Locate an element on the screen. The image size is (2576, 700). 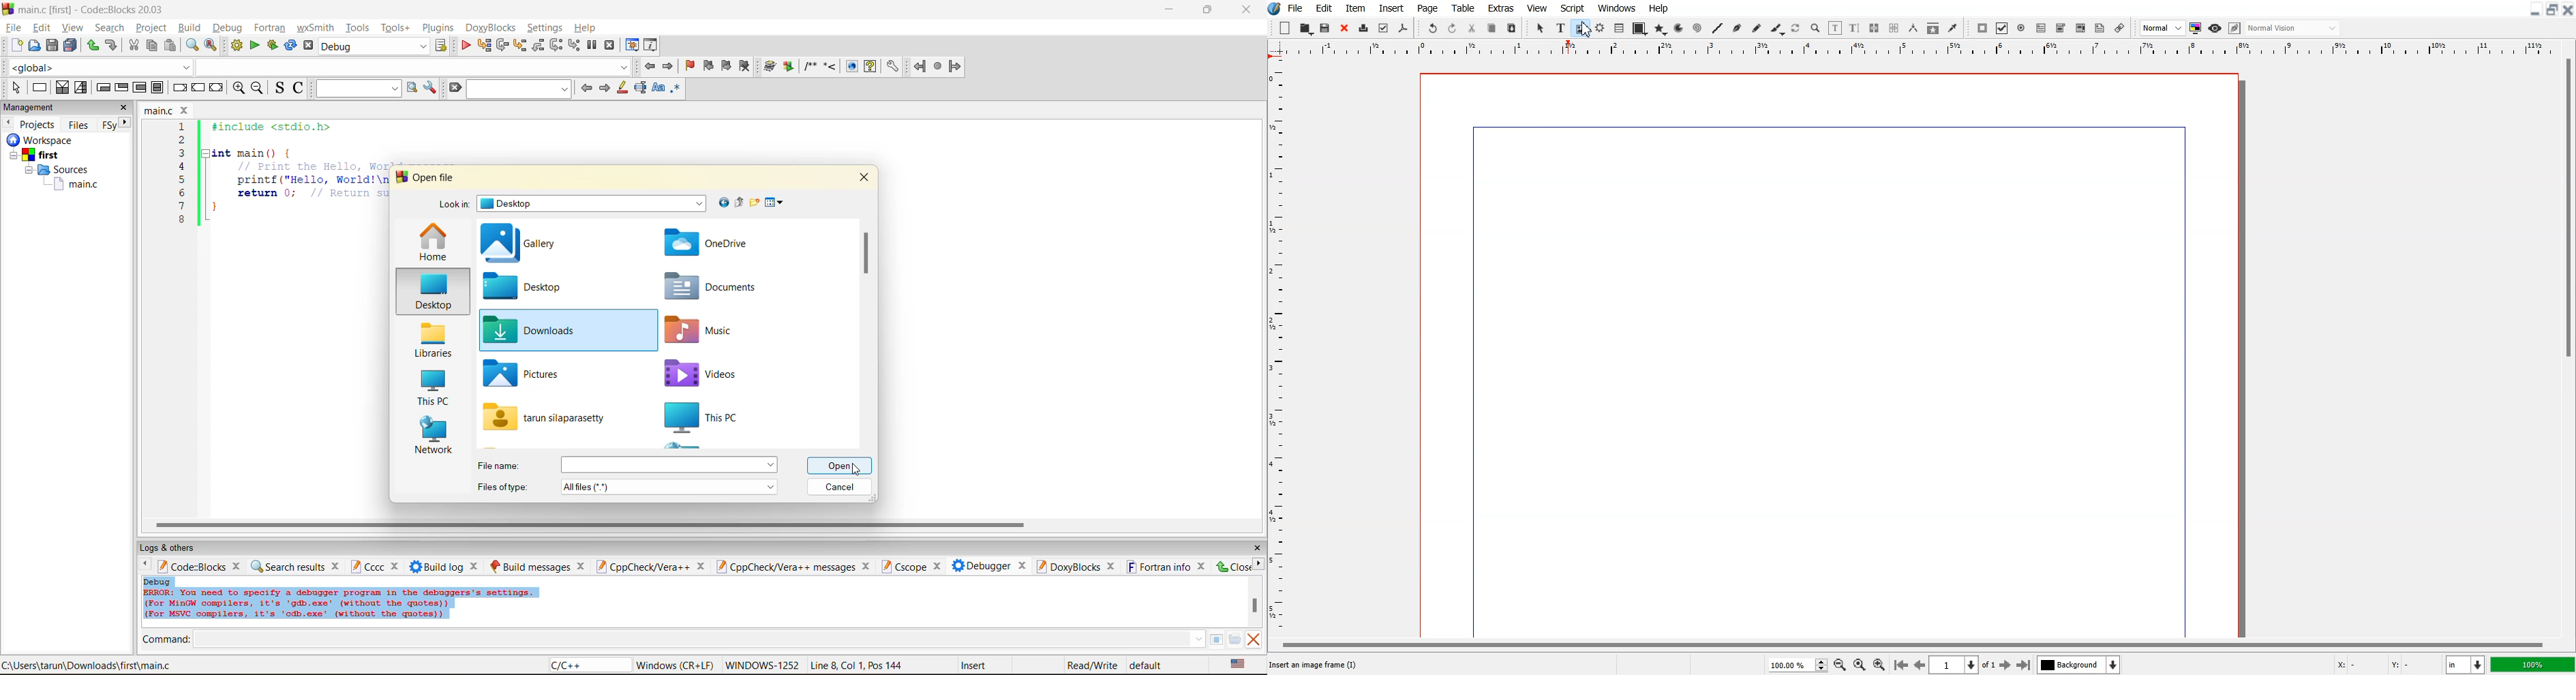
Rotate Item is located at coordinates (1796, 29).